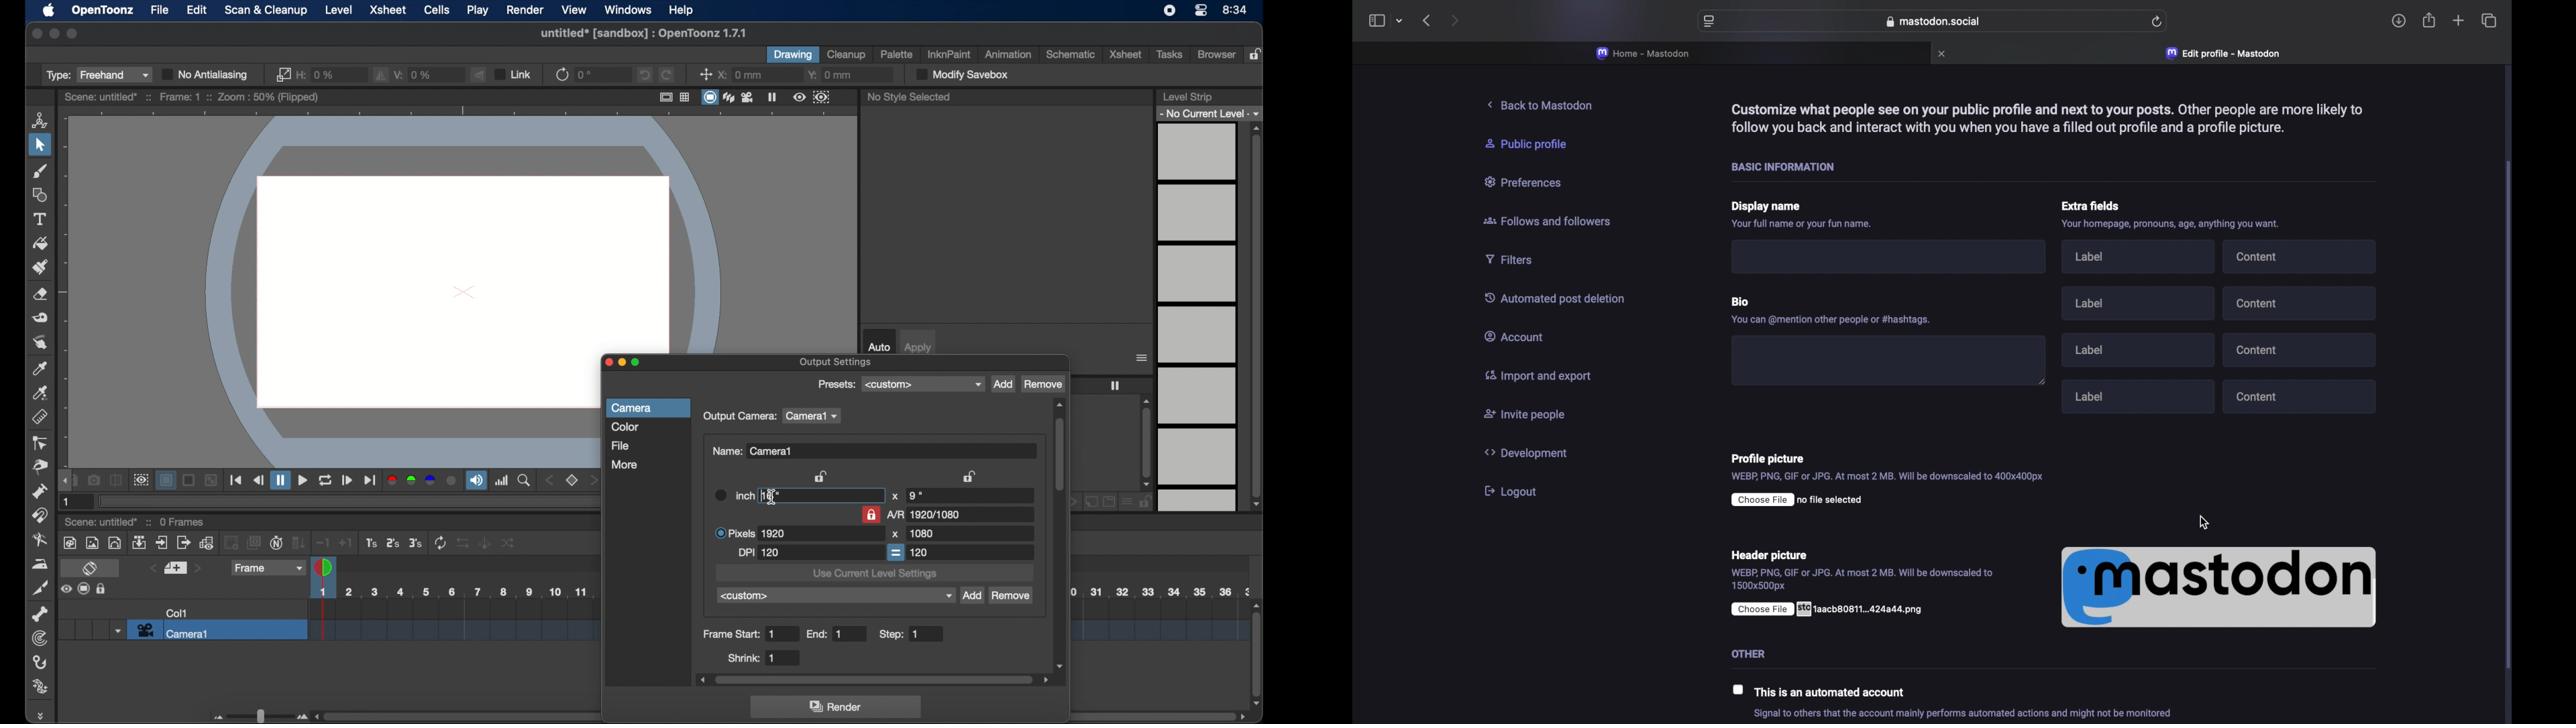 This screenshot has width=2576, height=728. Describe the element at coordinates (1536, 377) in the screenshot. I see `import and export` at that location.